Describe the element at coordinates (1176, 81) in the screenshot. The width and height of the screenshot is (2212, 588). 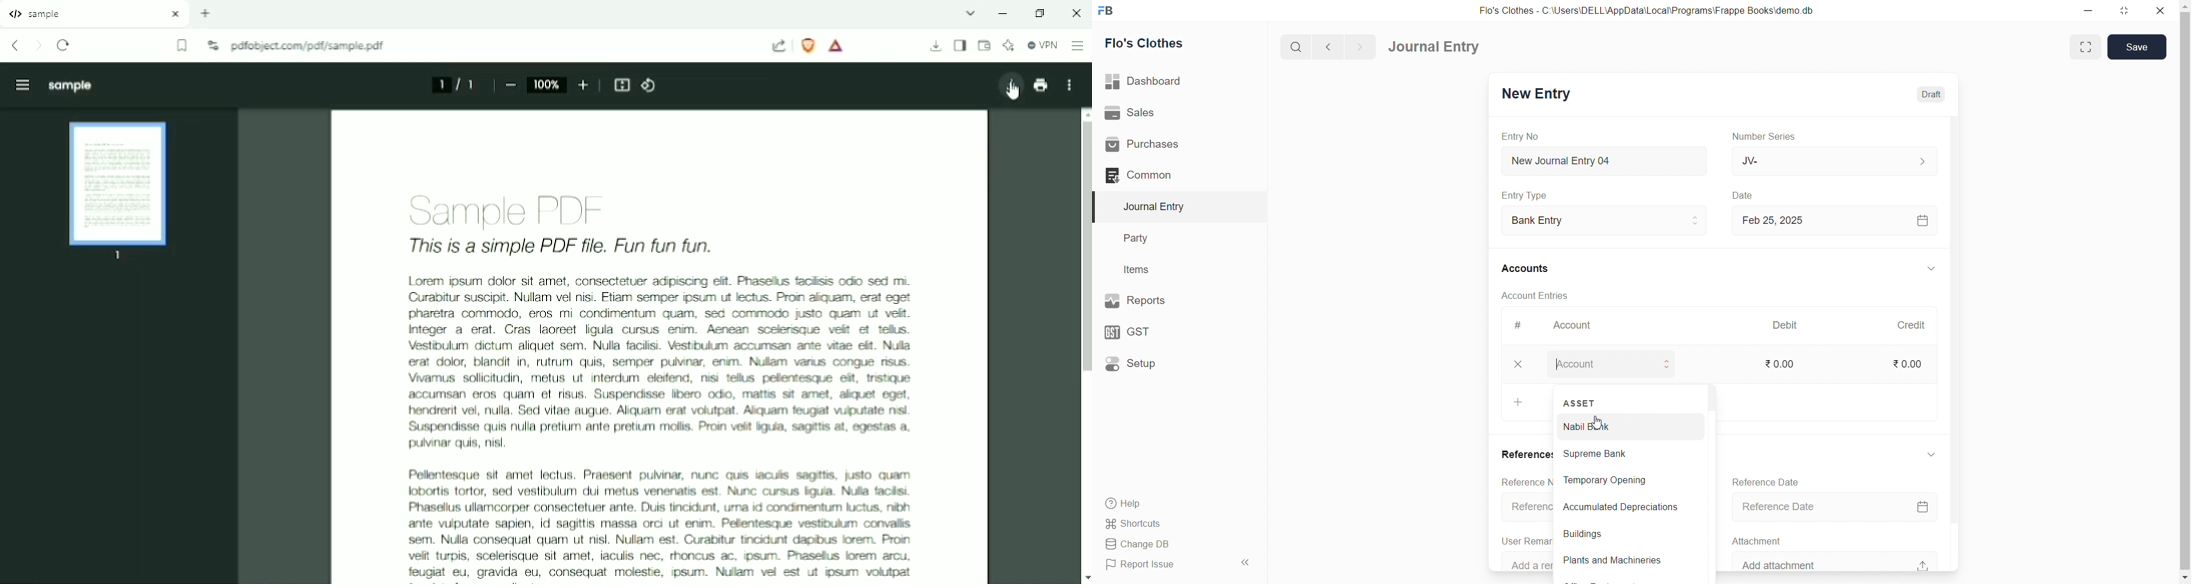
I see `Dashboard` at that location.